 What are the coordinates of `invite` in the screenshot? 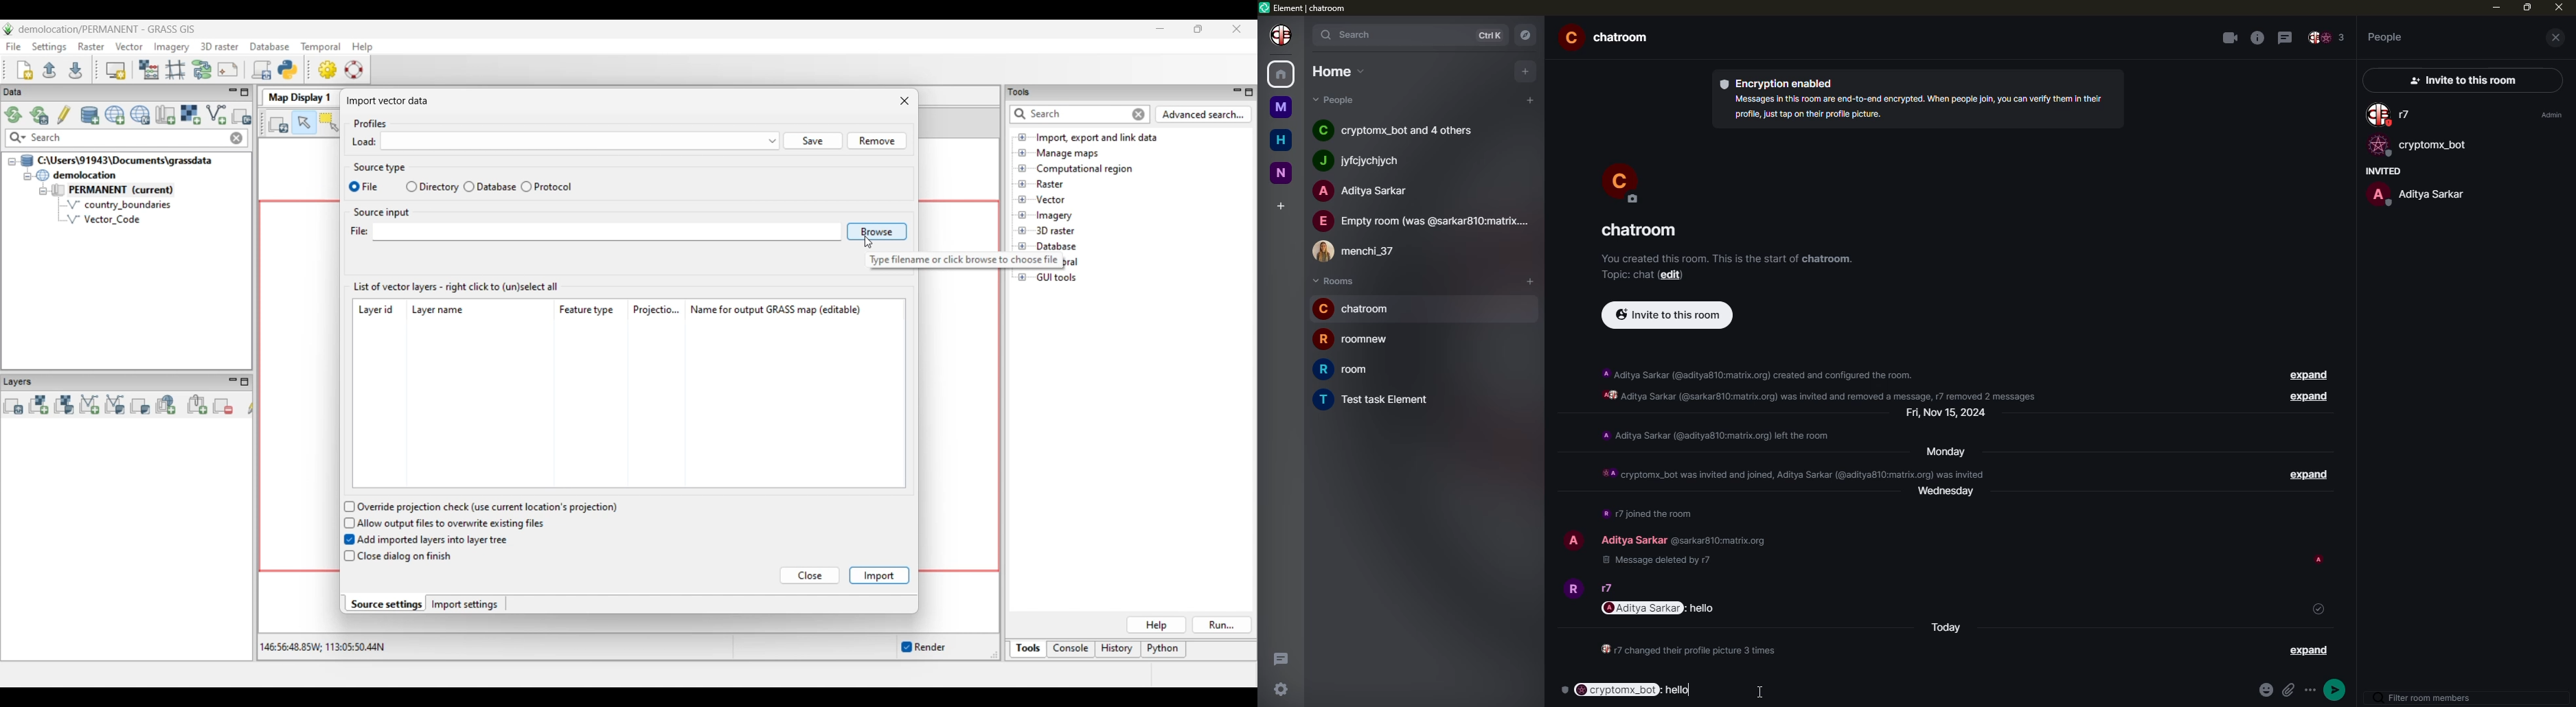 It's located at (2458, 81).